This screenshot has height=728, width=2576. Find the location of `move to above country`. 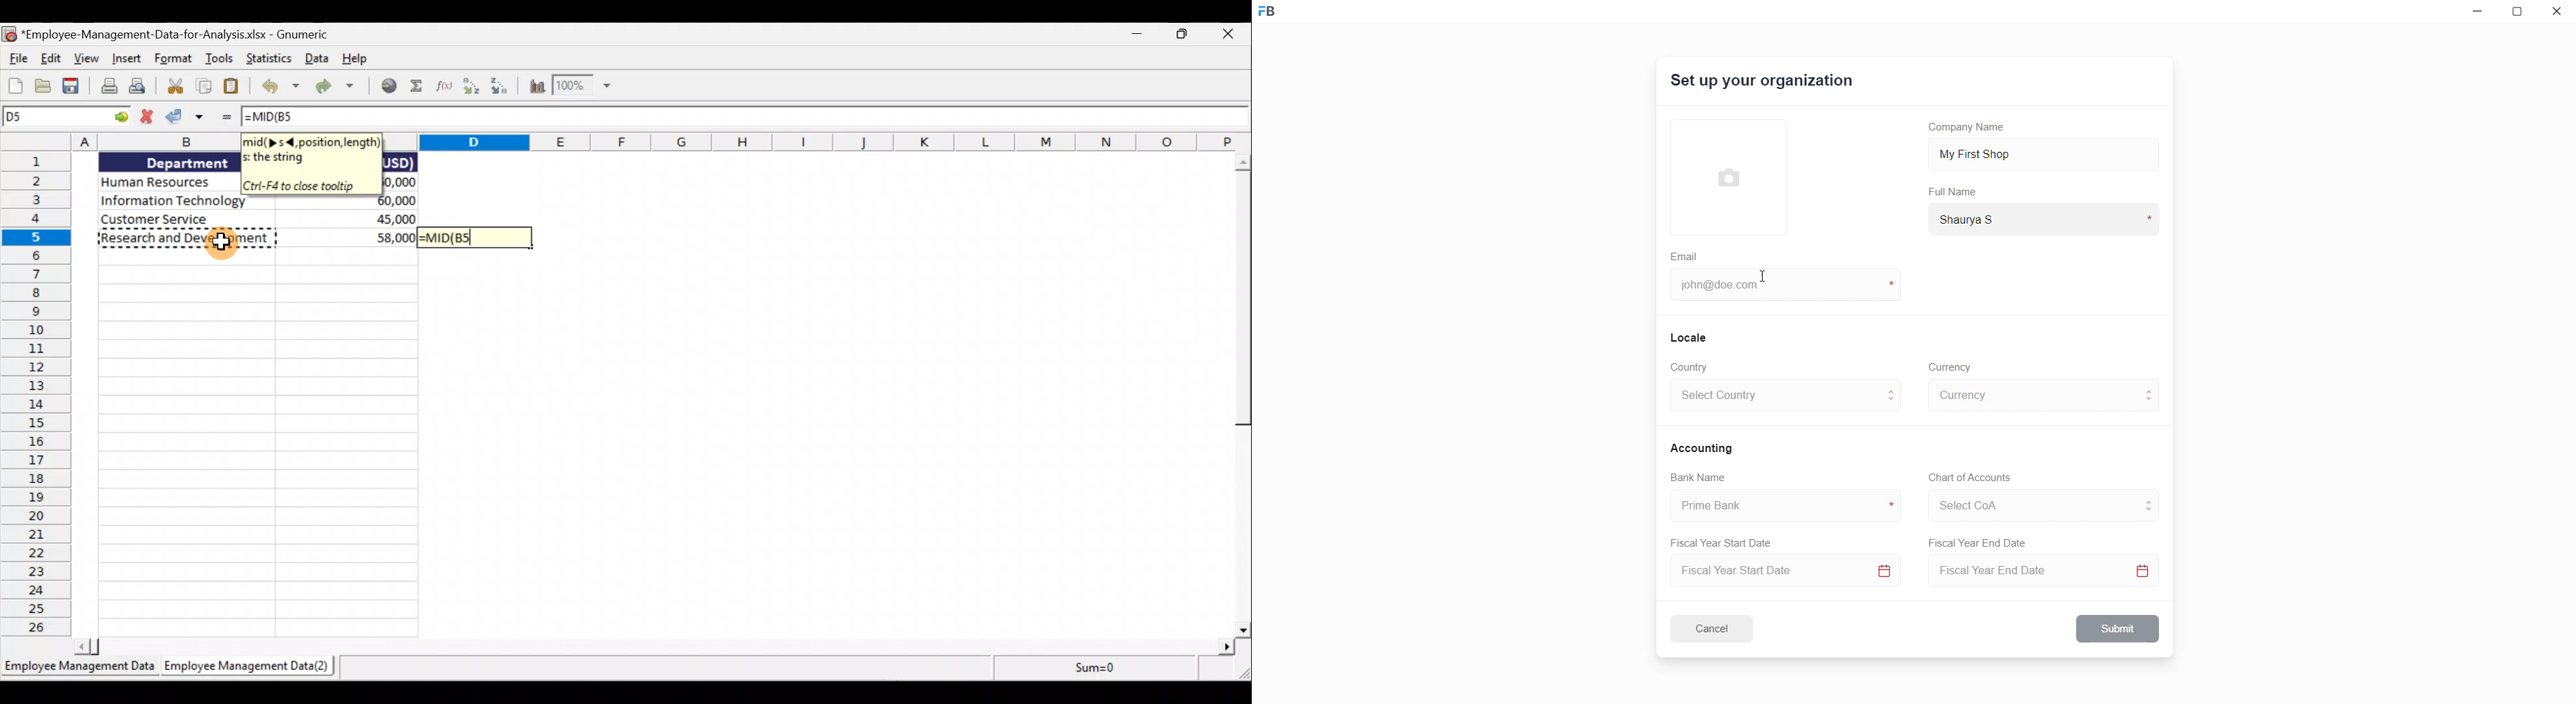

move to above country is located at coordinates (1894, 390).